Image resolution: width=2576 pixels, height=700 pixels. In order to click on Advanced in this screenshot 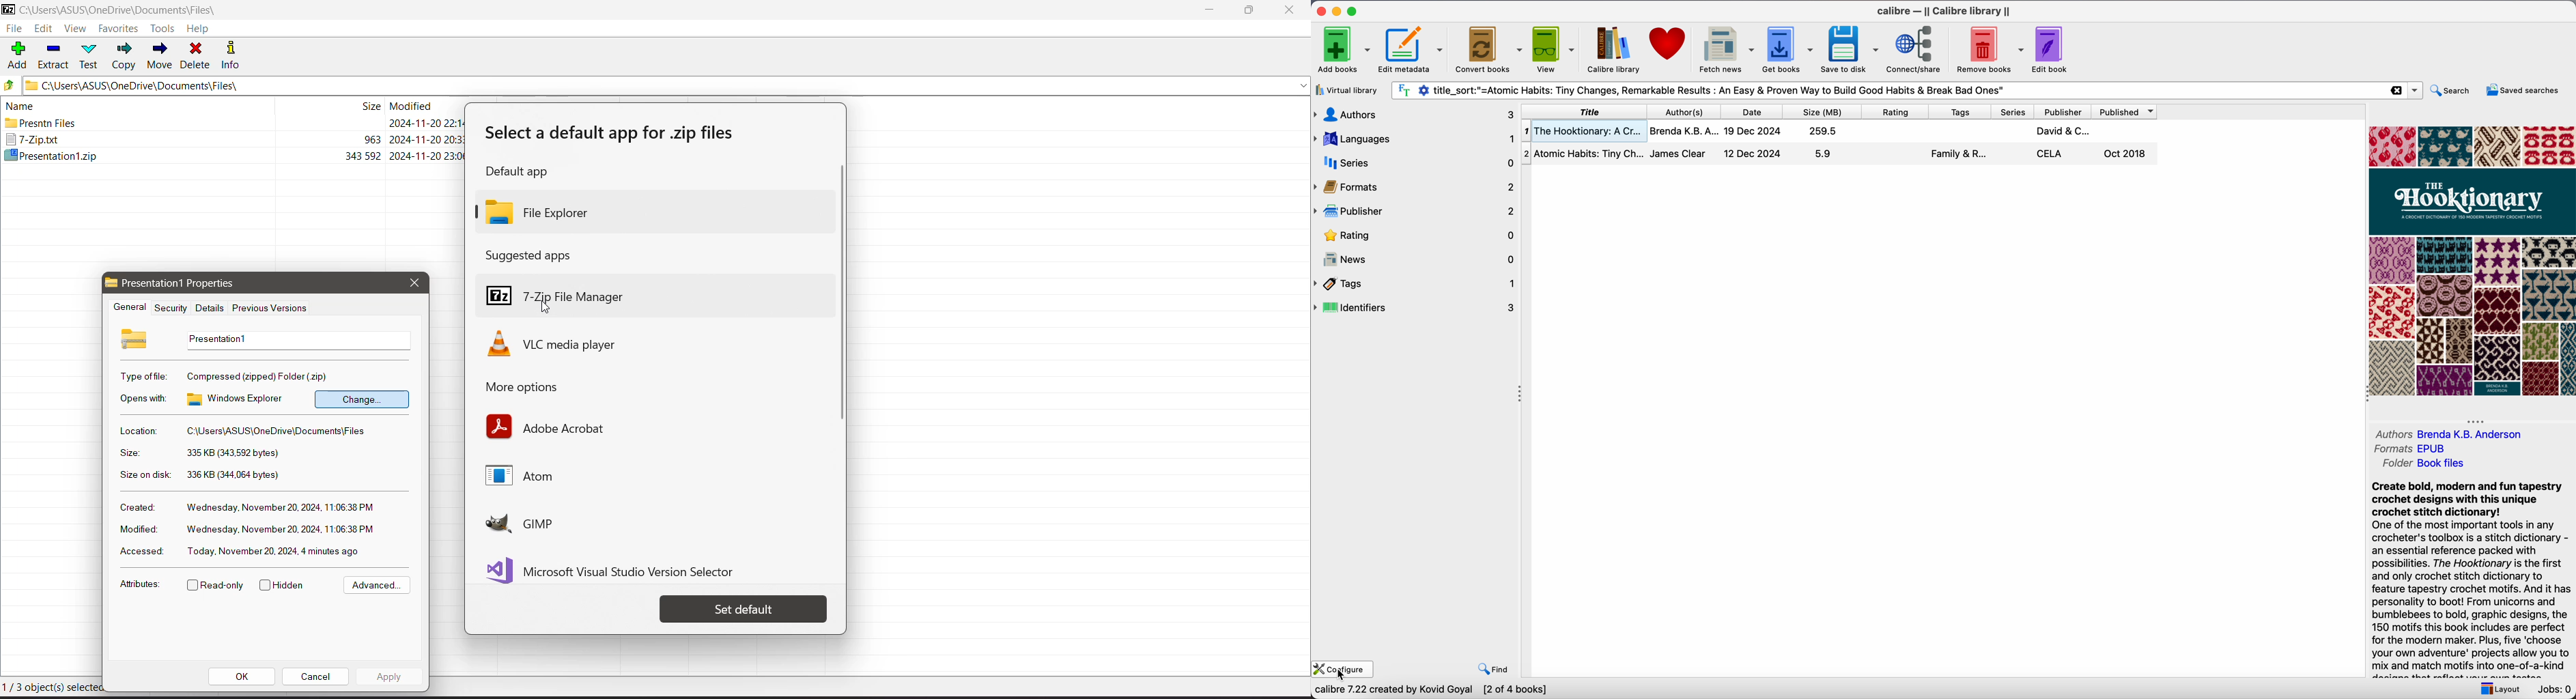, I will do `click(375, 586)`.